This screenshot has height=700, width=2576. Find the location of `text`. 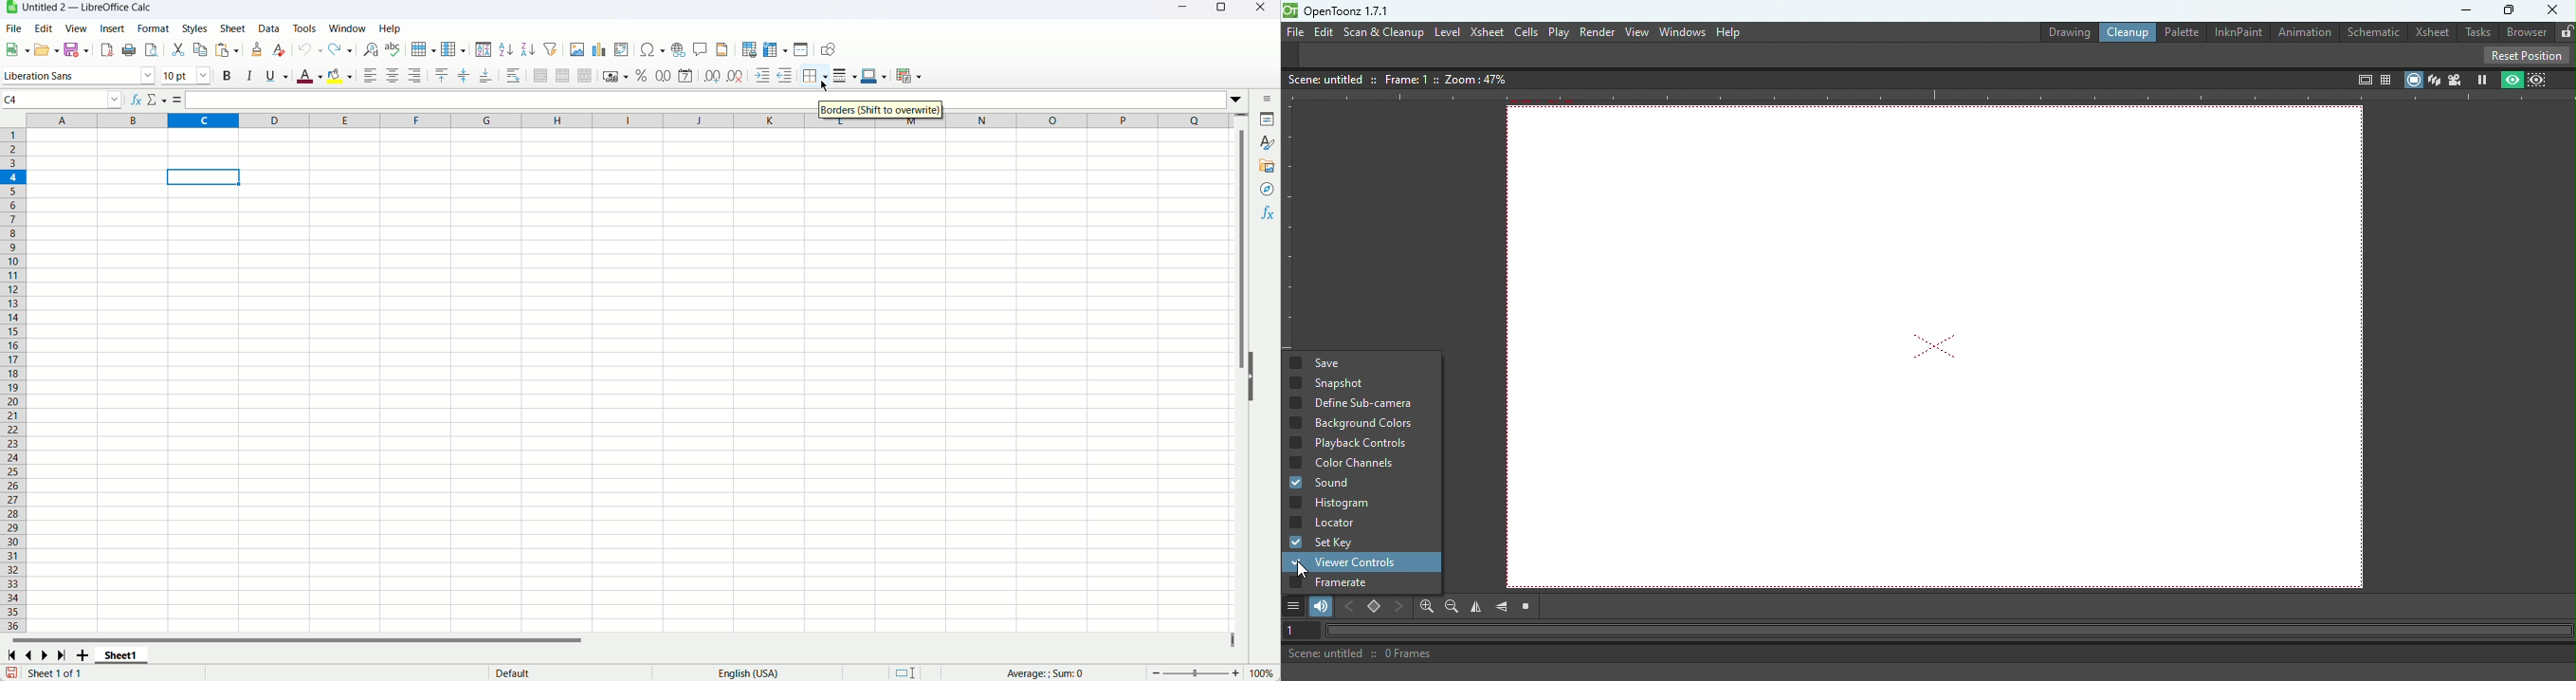

text is located at coordinates (521, 674).